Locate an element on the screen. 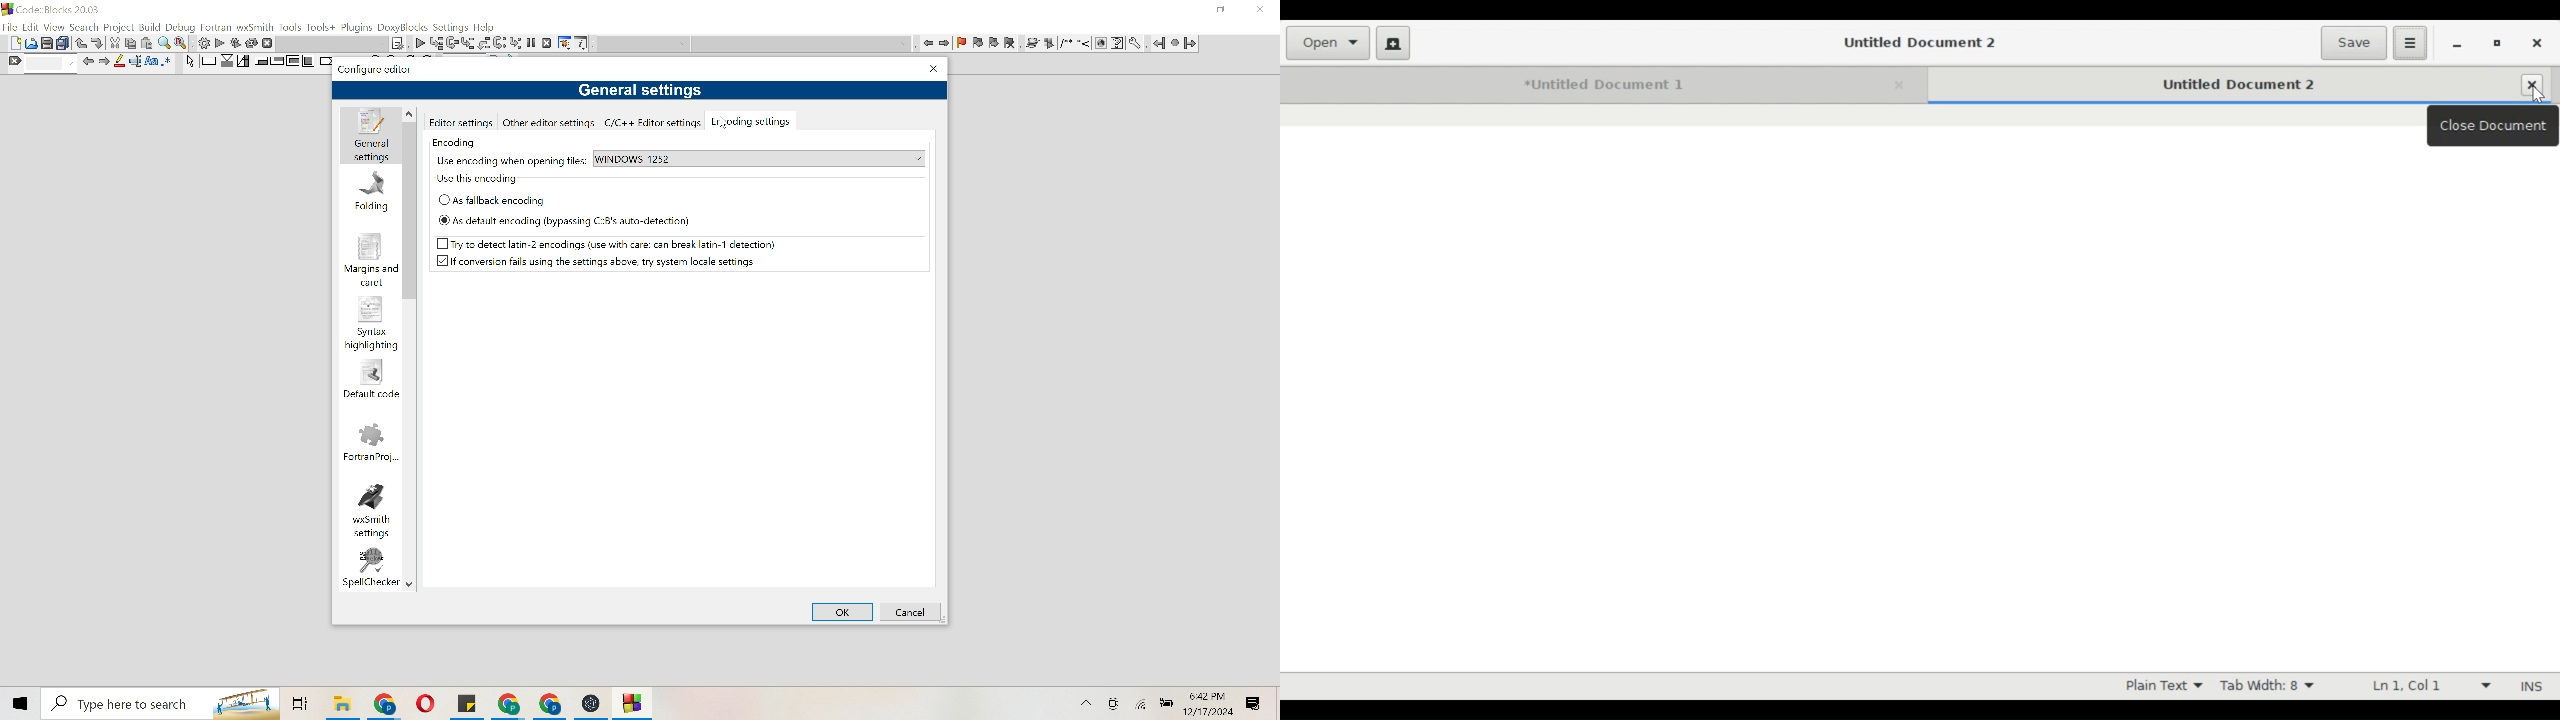 This screenshot has height=728, width=2576. changes to image is located at coordinates (1073, 44).